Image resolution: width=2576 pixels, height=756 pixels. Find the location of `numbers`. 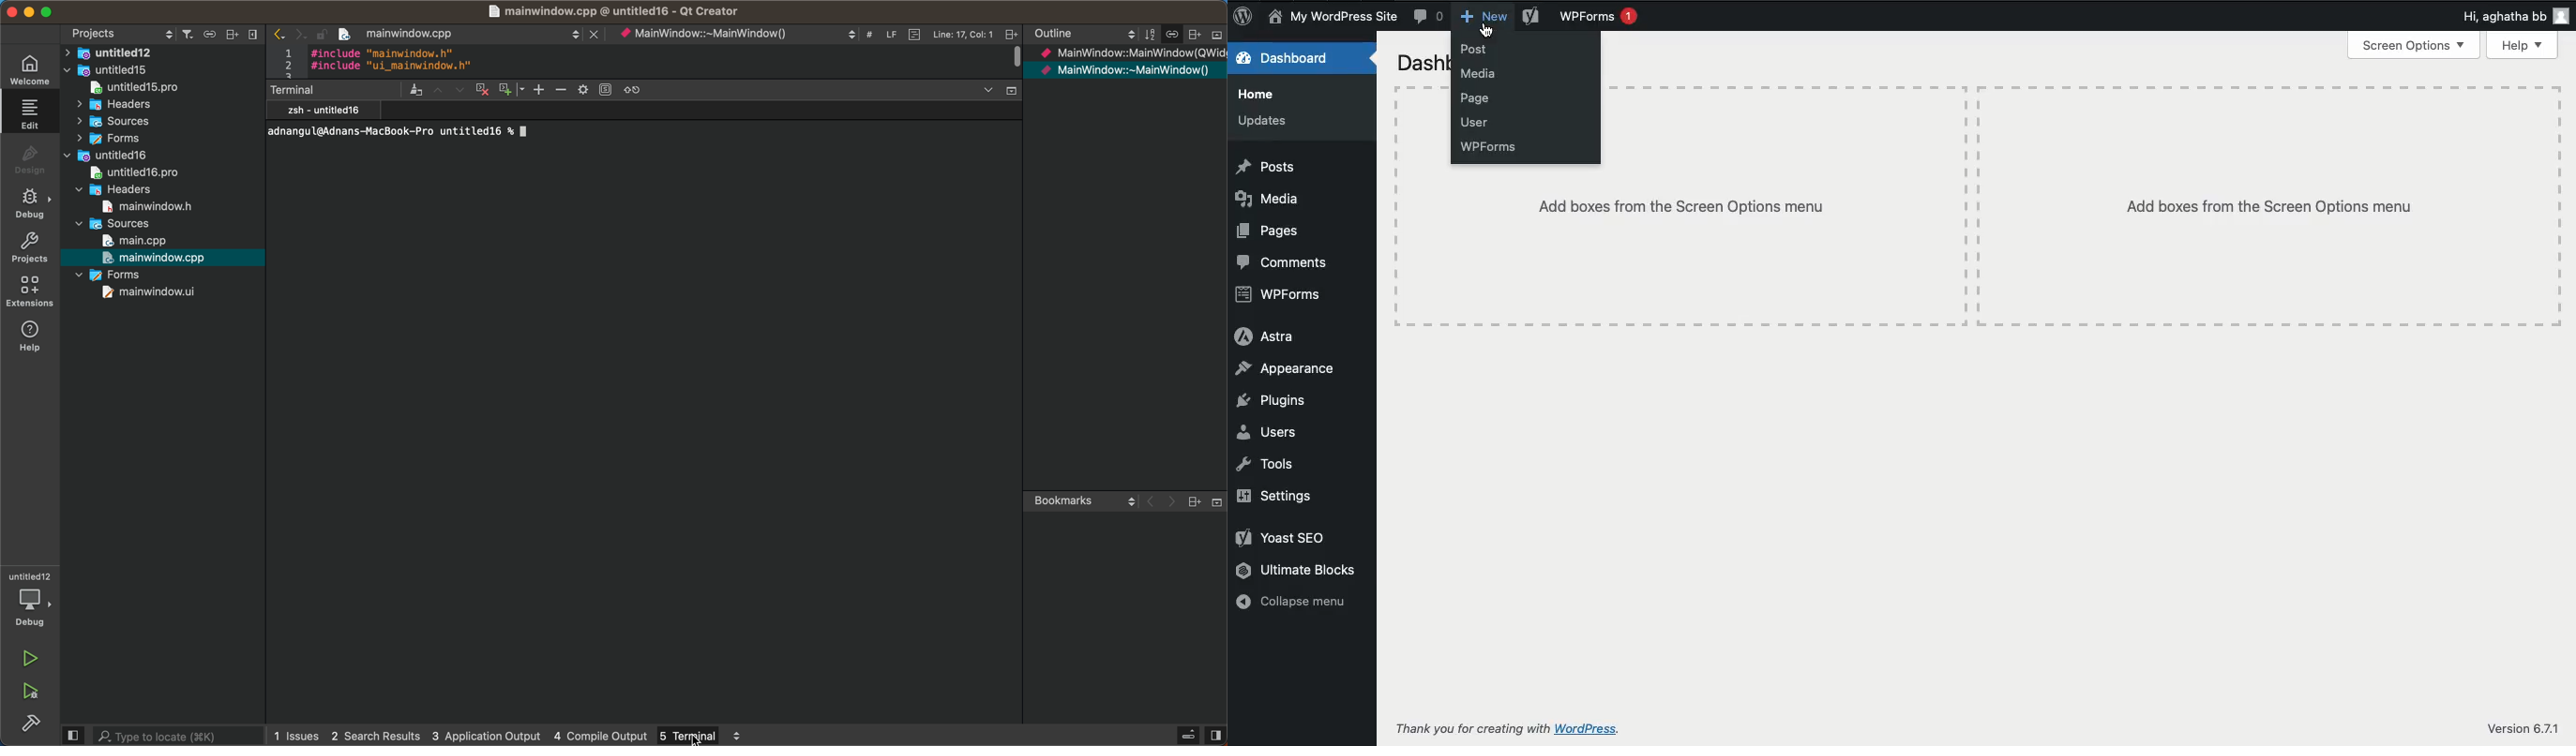

numbers is located at coordinates (287, 61).